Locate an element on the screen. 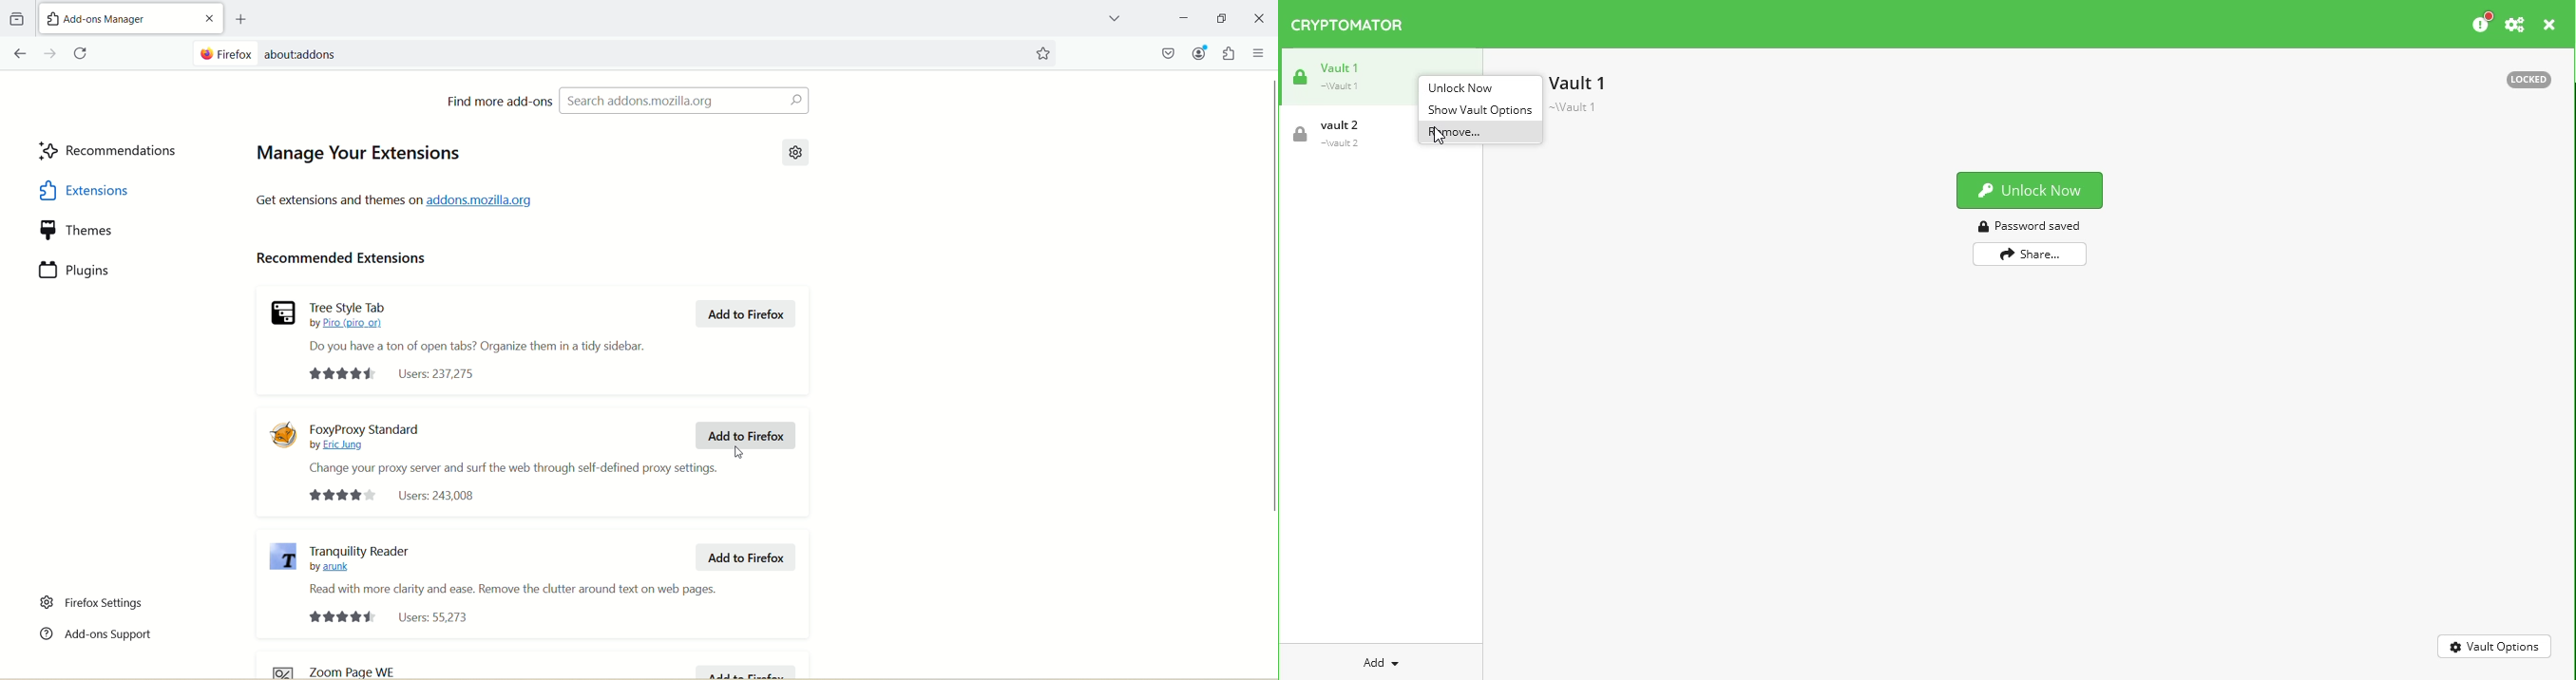 This screenshot has width=2576, height=700. zoom page WE is located at coordinates (345, 669).